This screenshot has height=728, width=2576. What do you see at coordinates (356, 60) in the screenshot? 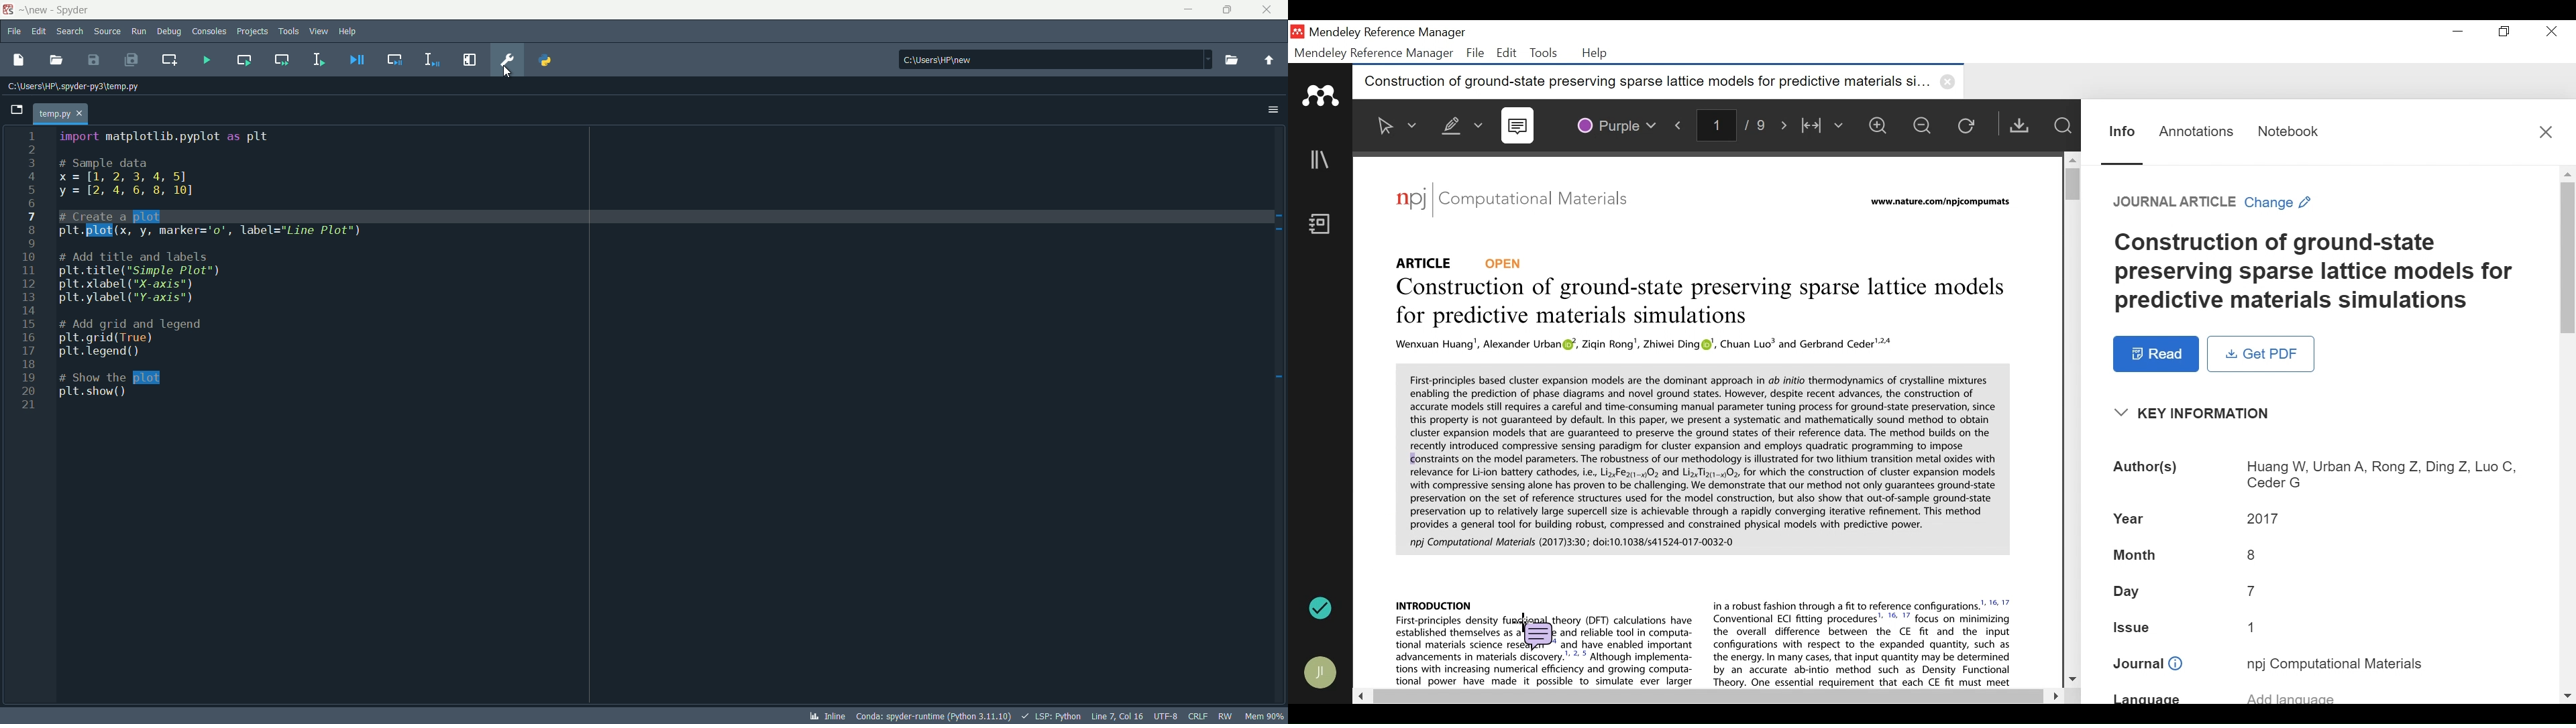
I see `debug file` at bounding box center [356, 60].